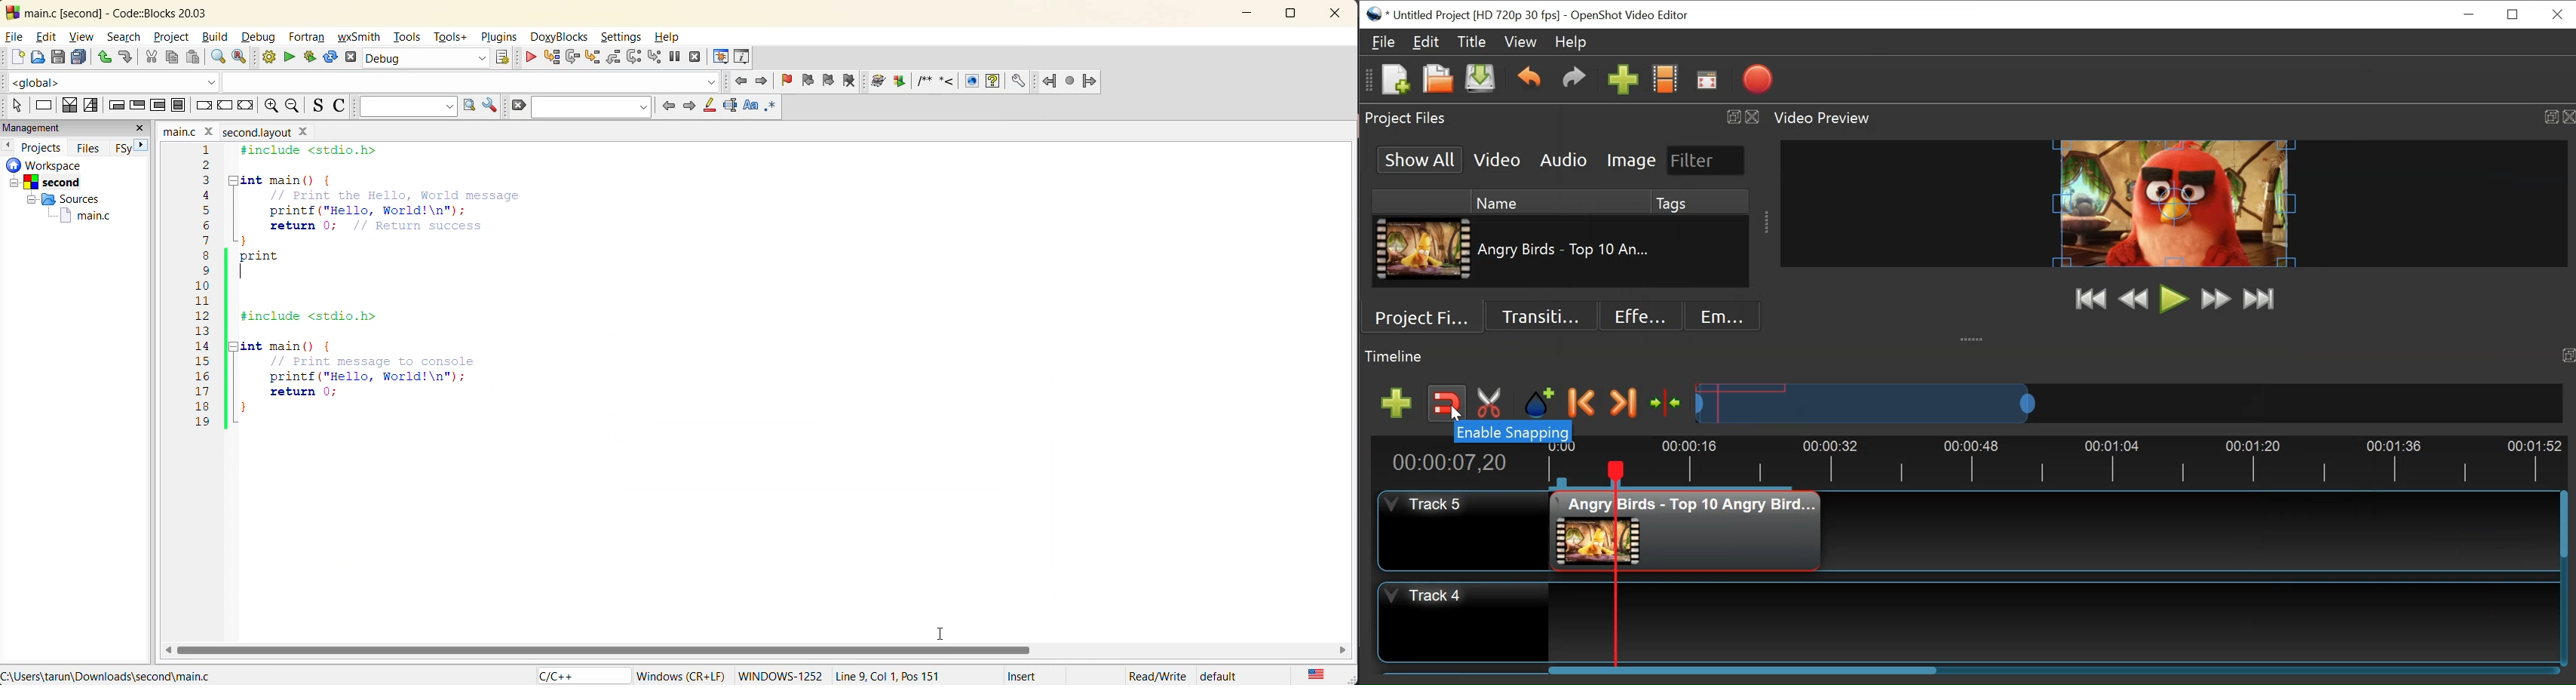  Describe the element at coordinates (307, 134) in the screenshot. I see `close` at that location.